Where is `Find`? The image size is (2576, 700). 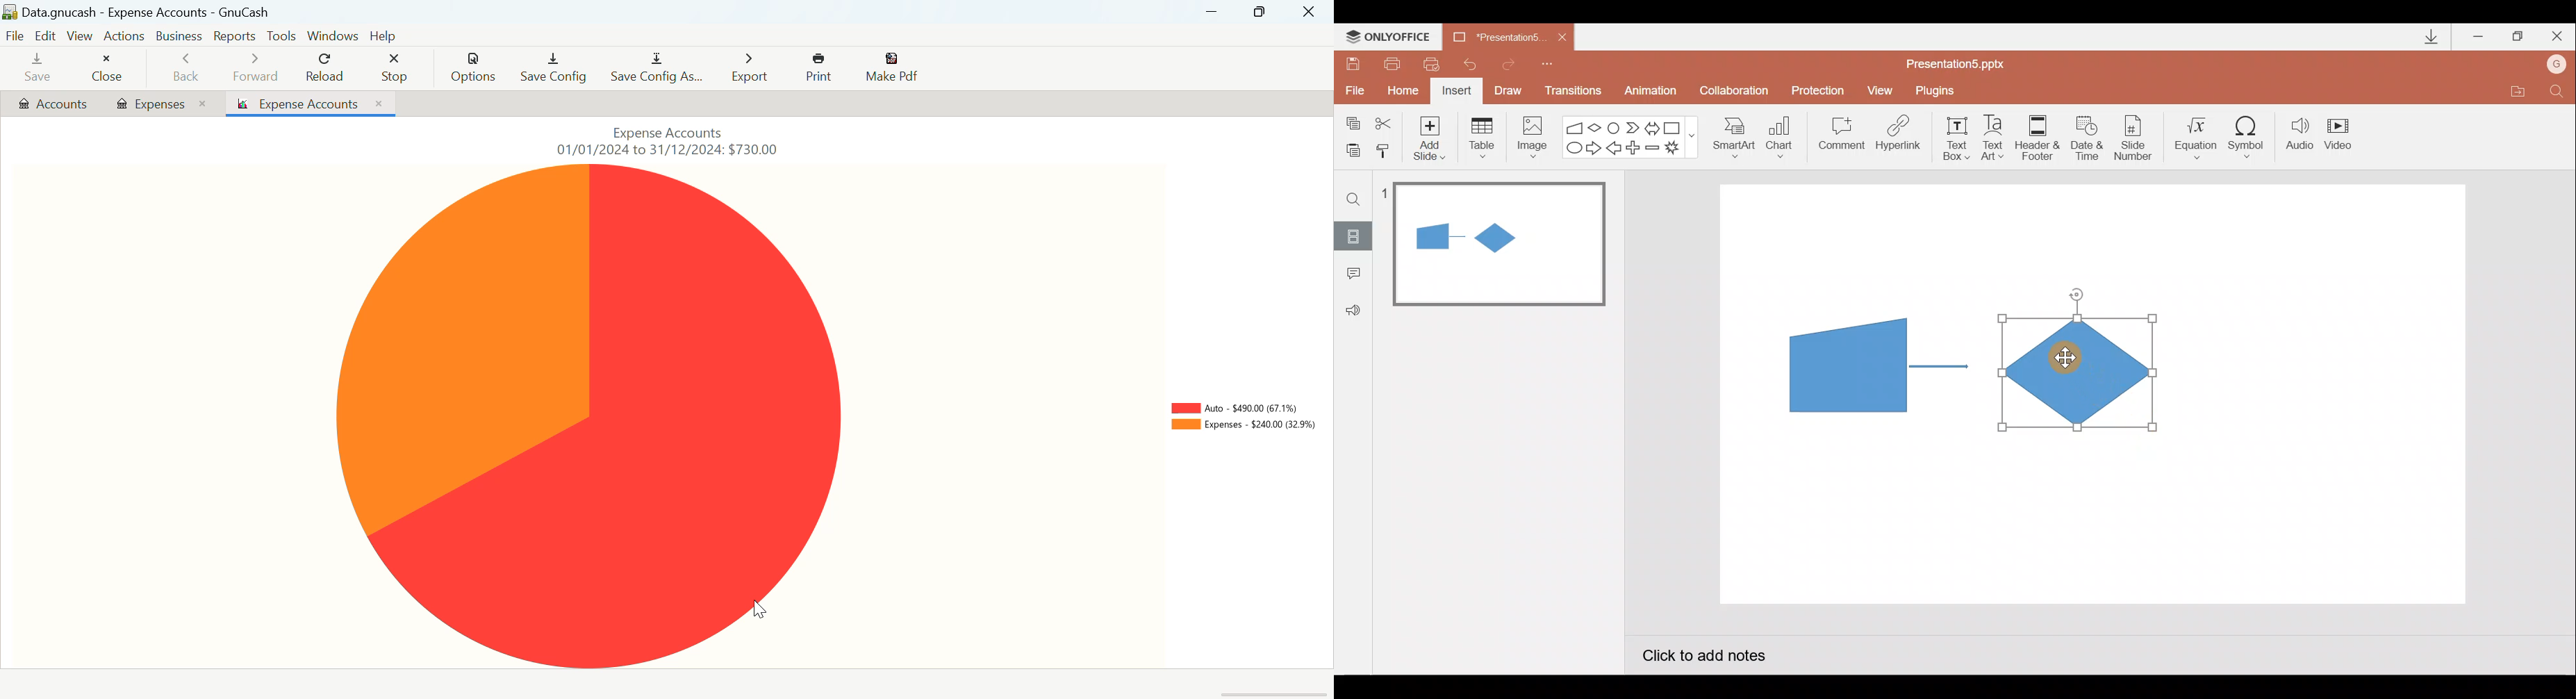
Find is located at coordinates (2557, 94).